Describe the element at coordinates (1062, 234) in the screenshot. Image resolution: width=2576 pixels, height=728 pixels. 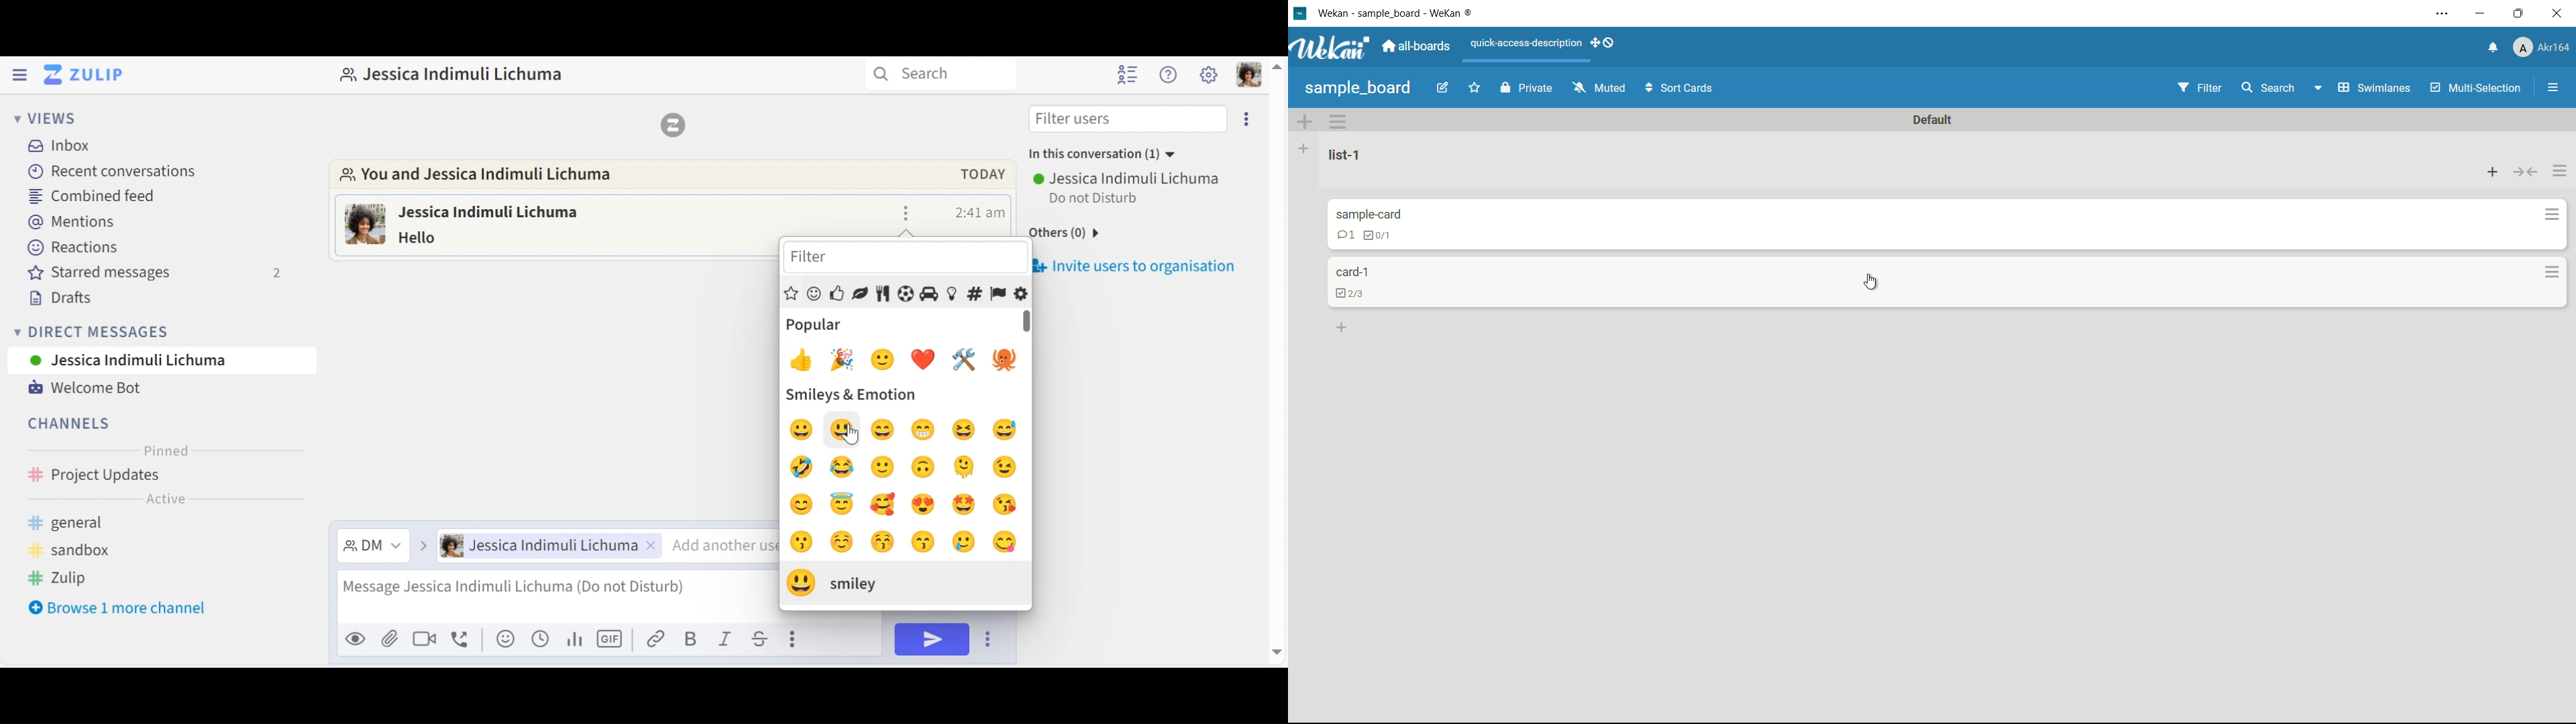
I see `others(0)` at that location.